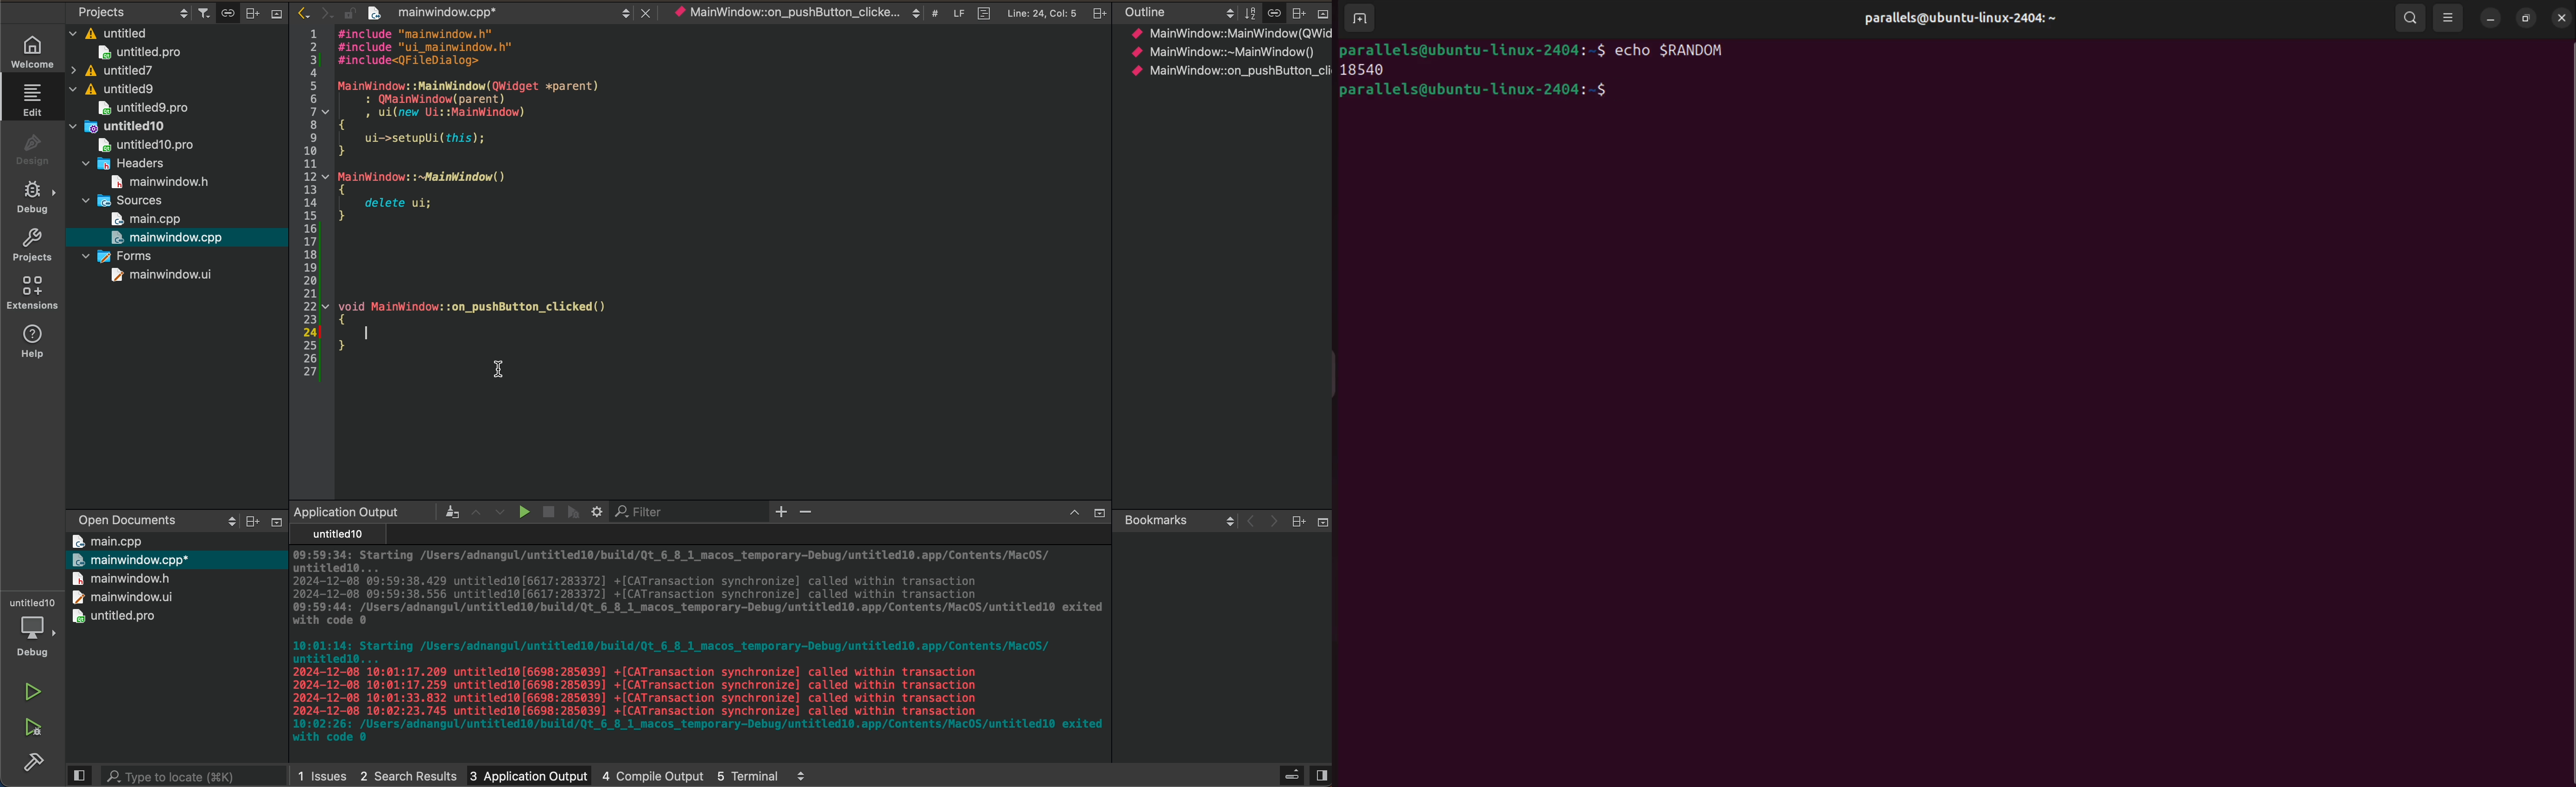 The image size is (2576, 812). I want to click on , so click(1297, 13).